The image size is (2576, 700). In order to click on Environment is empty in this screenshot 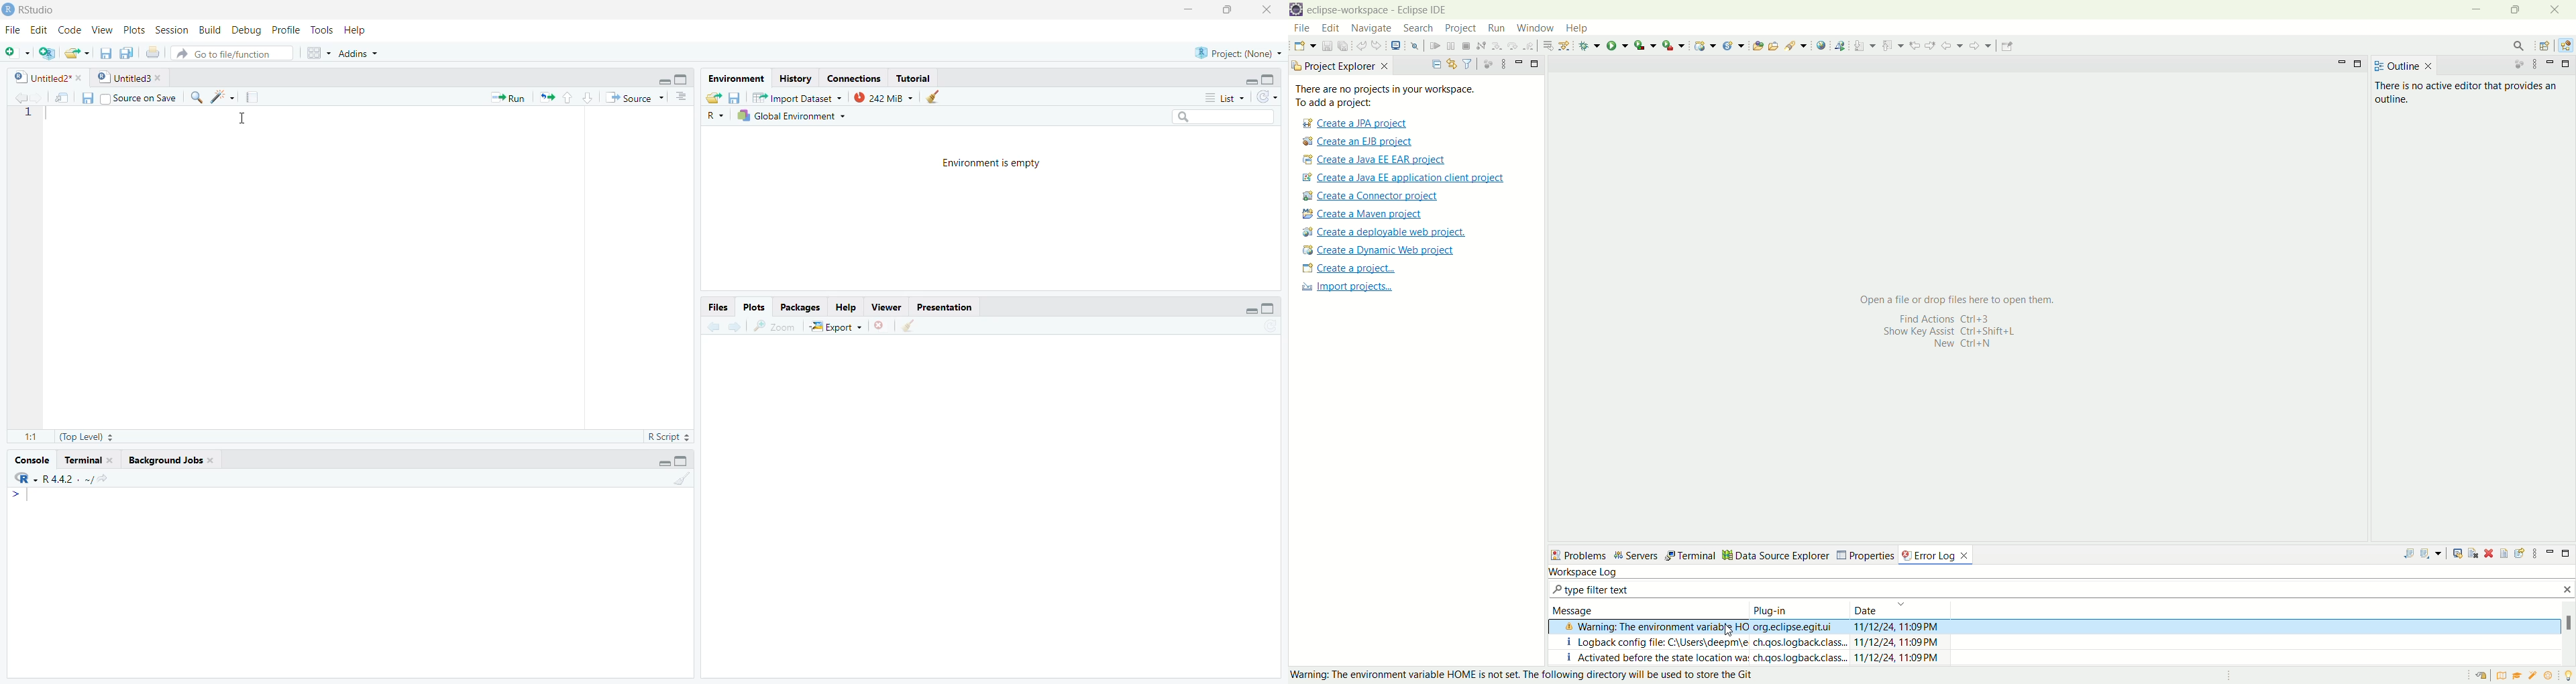, I will do `click(985, 161)`.